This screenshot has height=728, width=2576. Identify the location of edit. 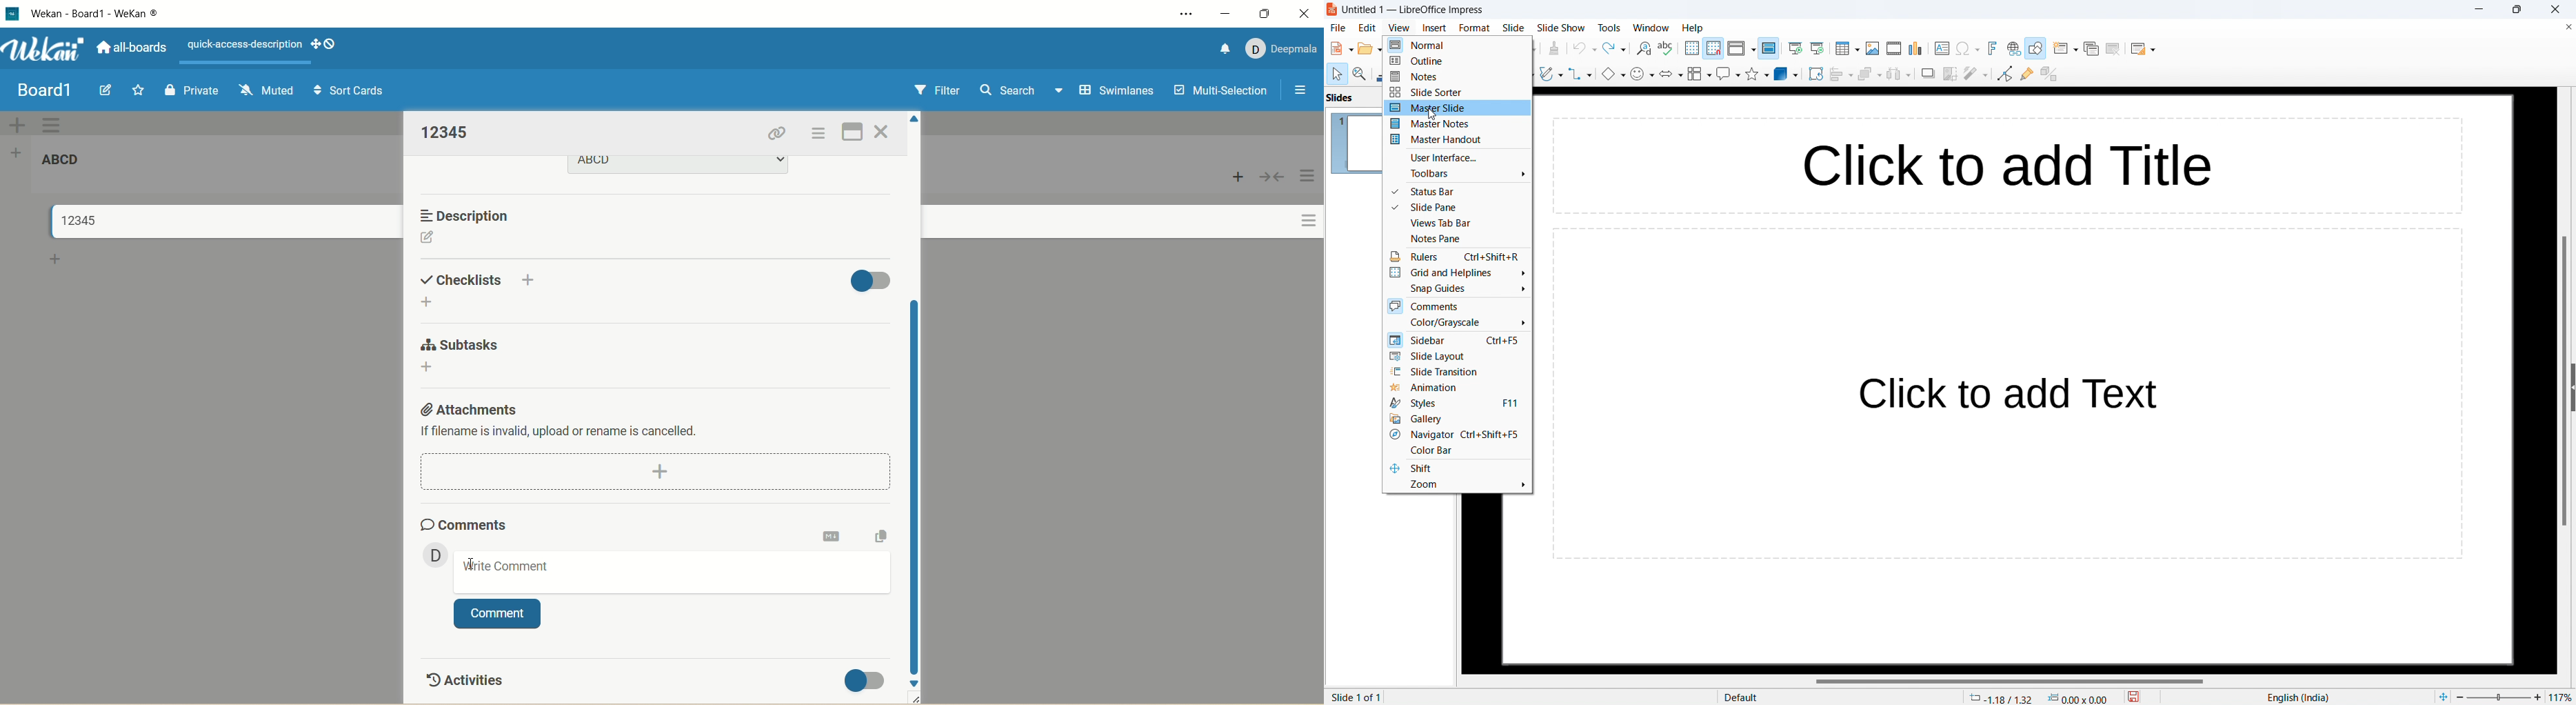
(1368, 28).